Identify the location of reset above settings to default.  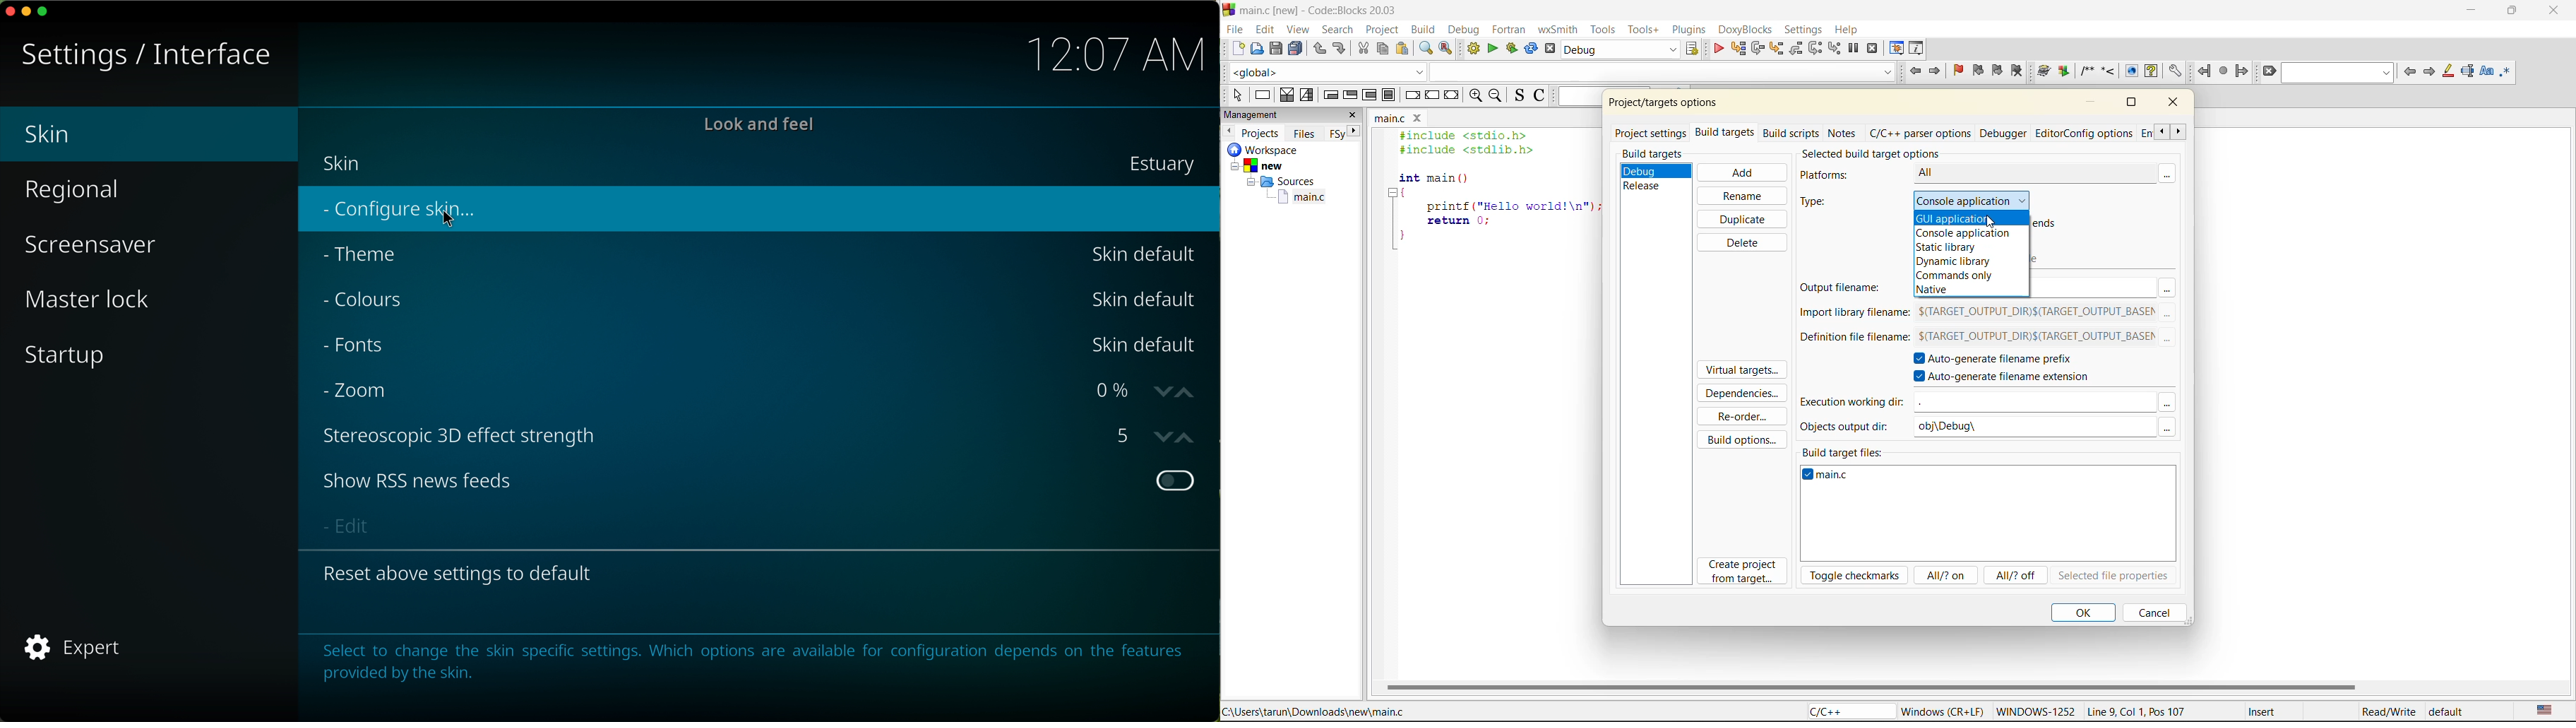
(461, 571).